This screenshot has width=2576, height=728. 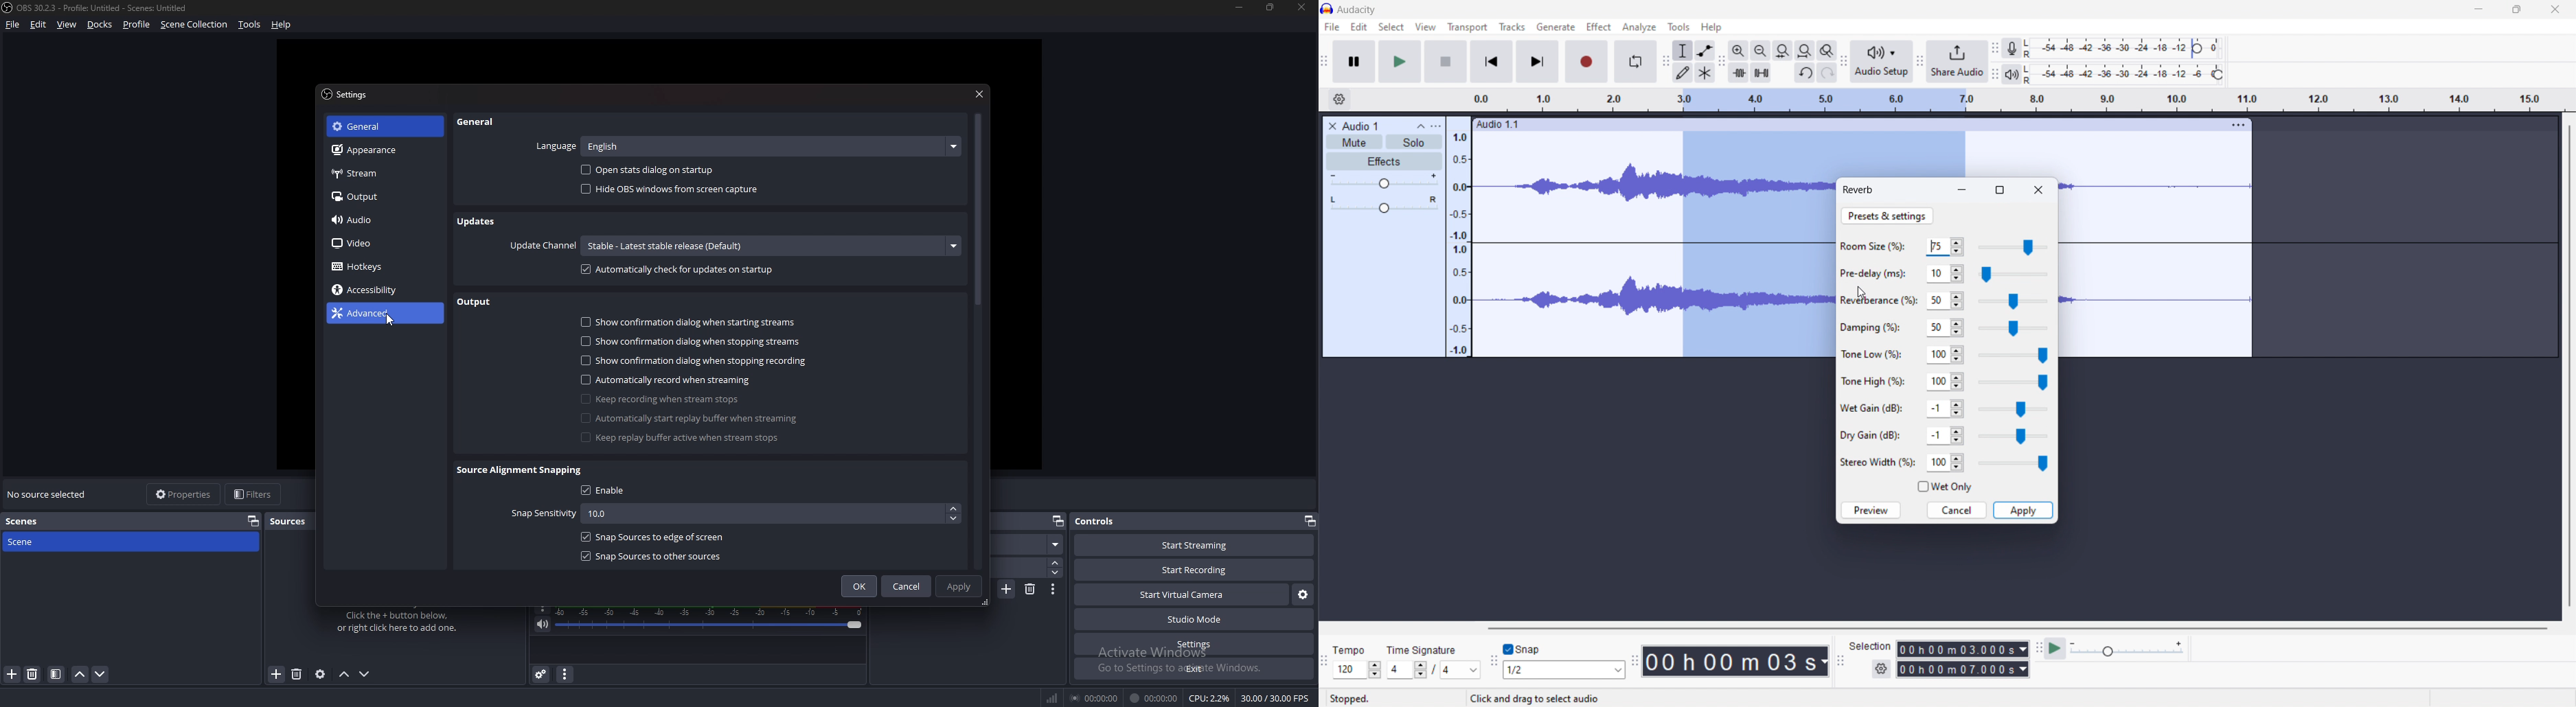 What do you see at coordinates (907, 586) in the screenshot?
I see `cancel` at bounding box center [907, 586].